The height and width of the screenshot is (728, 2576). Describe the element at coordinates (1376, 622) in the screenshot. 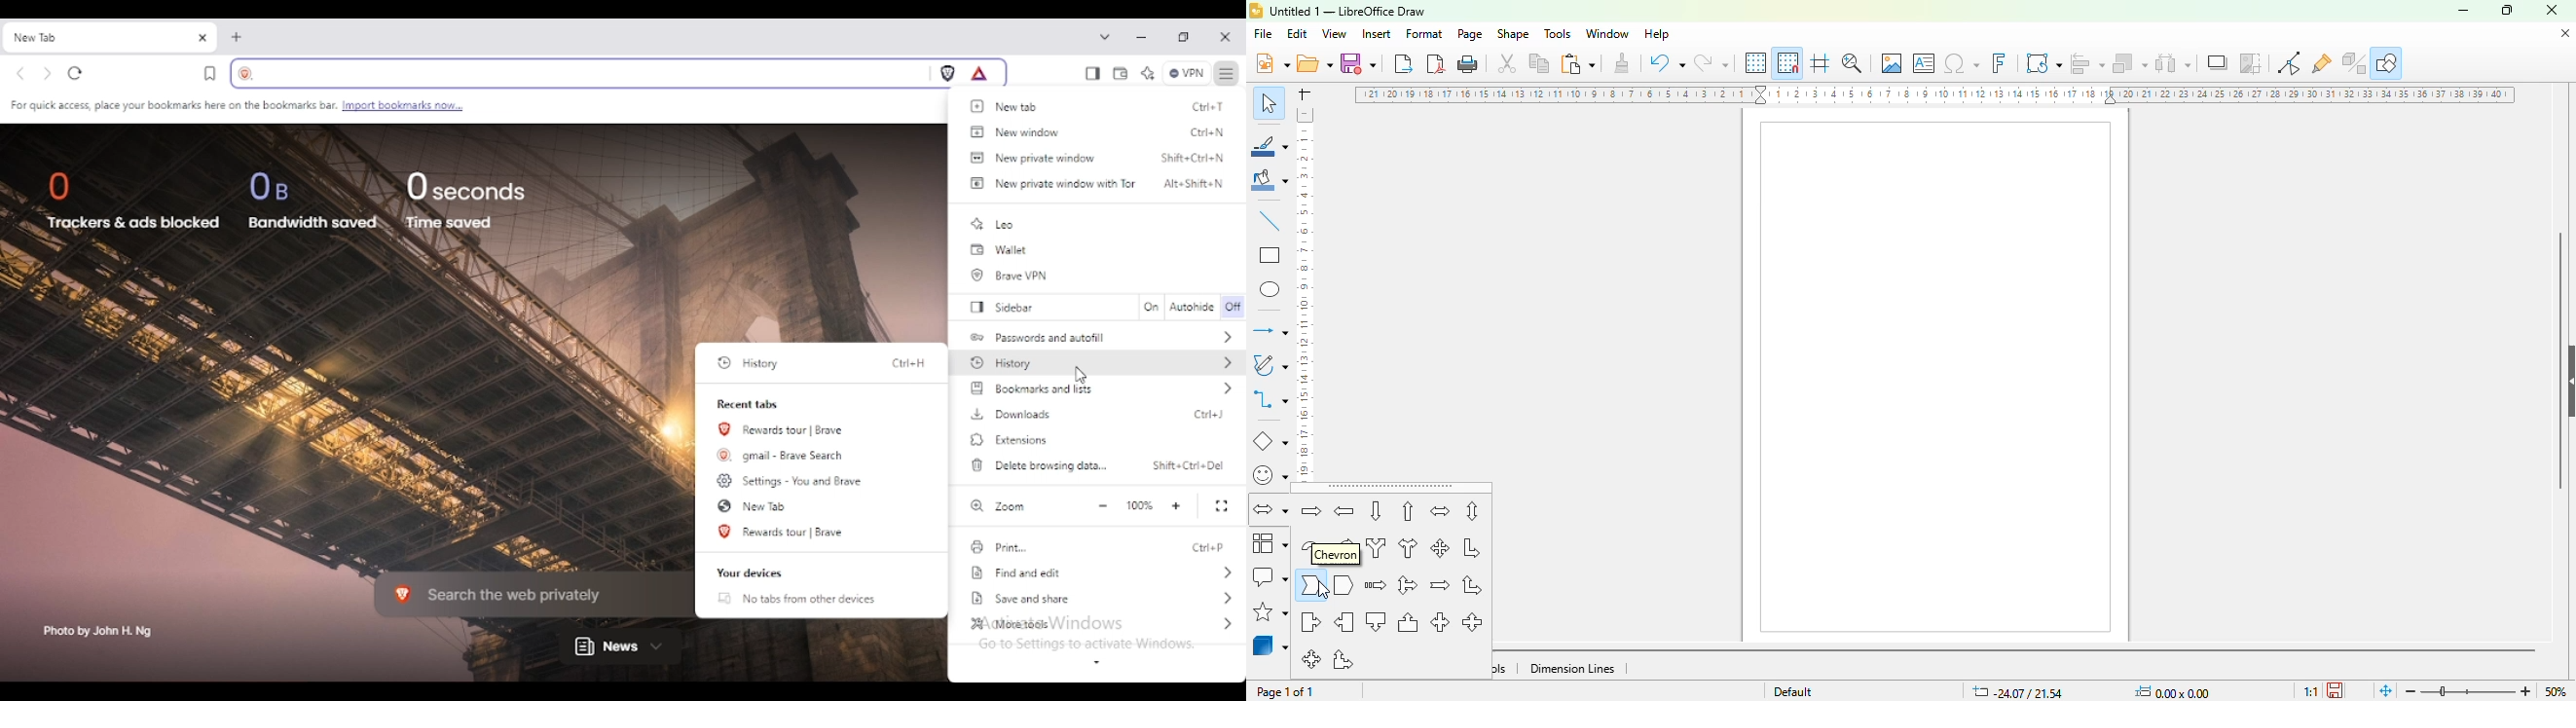

I see `down arrow callout` at that location.